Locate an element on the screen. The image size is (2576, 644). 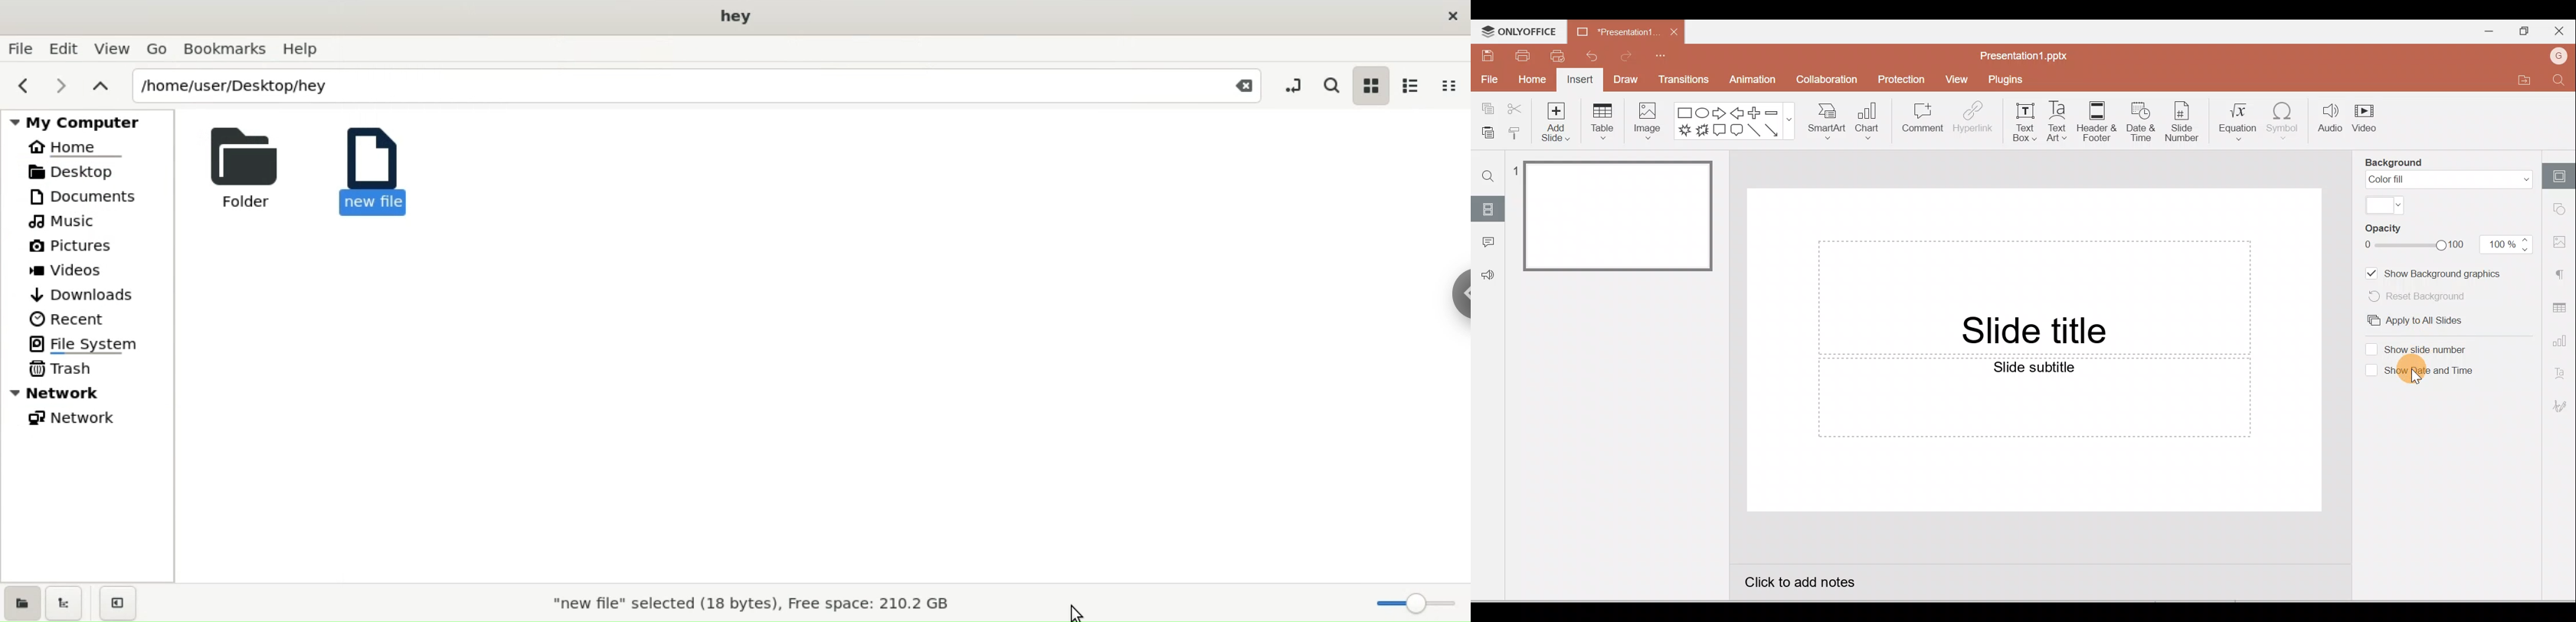
Find is located at coordinates (2560, 82).